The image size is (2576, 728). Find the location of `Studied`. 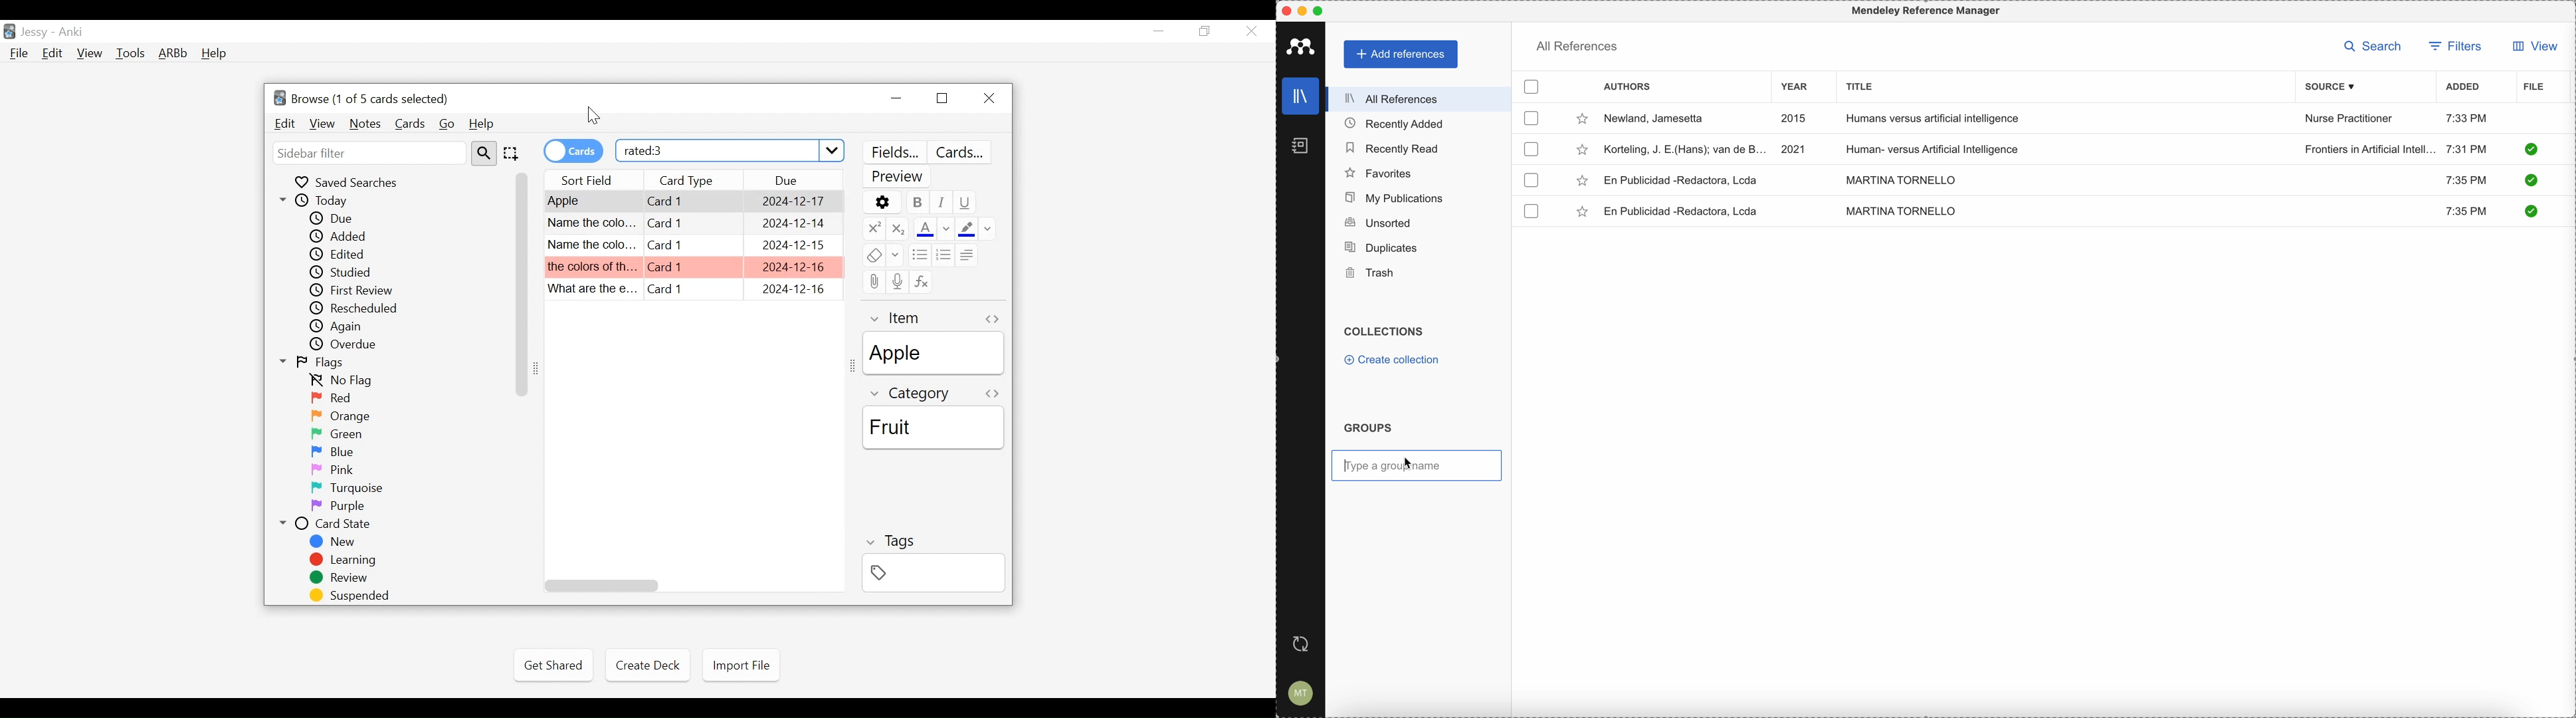

Studied is located at coordinates (349, 272).